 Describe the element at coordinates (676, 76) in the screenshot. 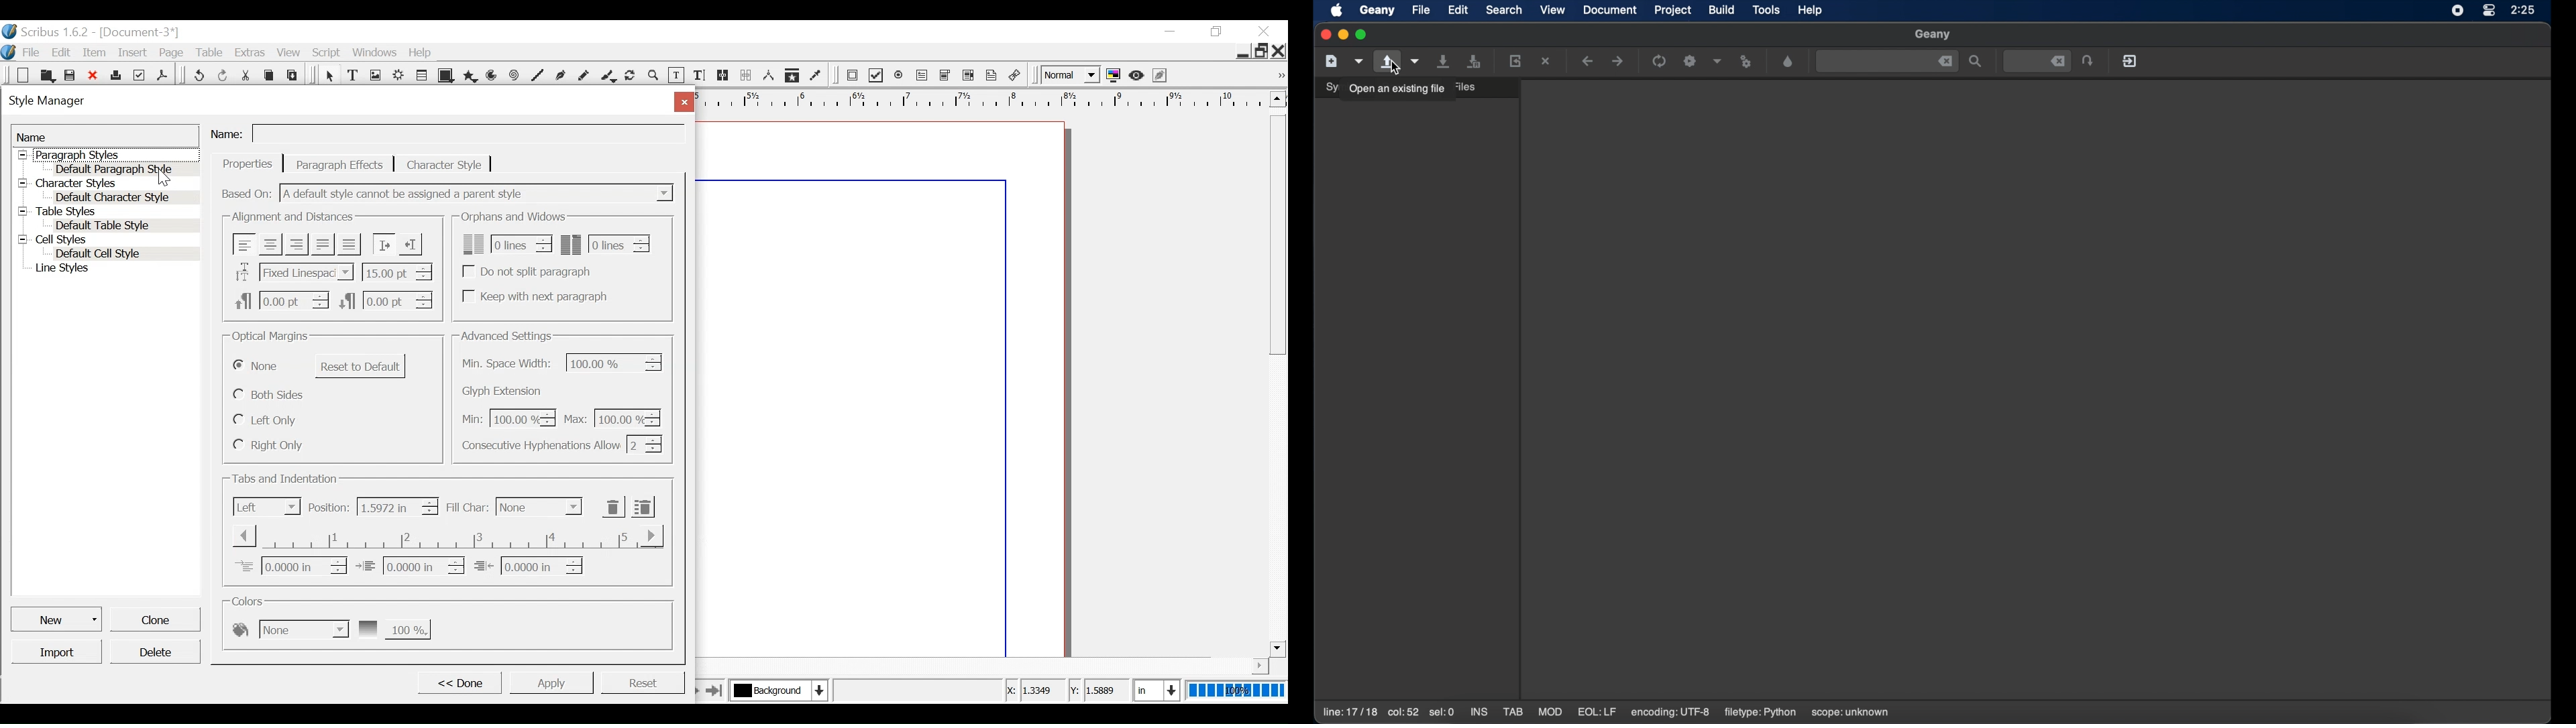

I see `Edit Contents of frame` at that location.